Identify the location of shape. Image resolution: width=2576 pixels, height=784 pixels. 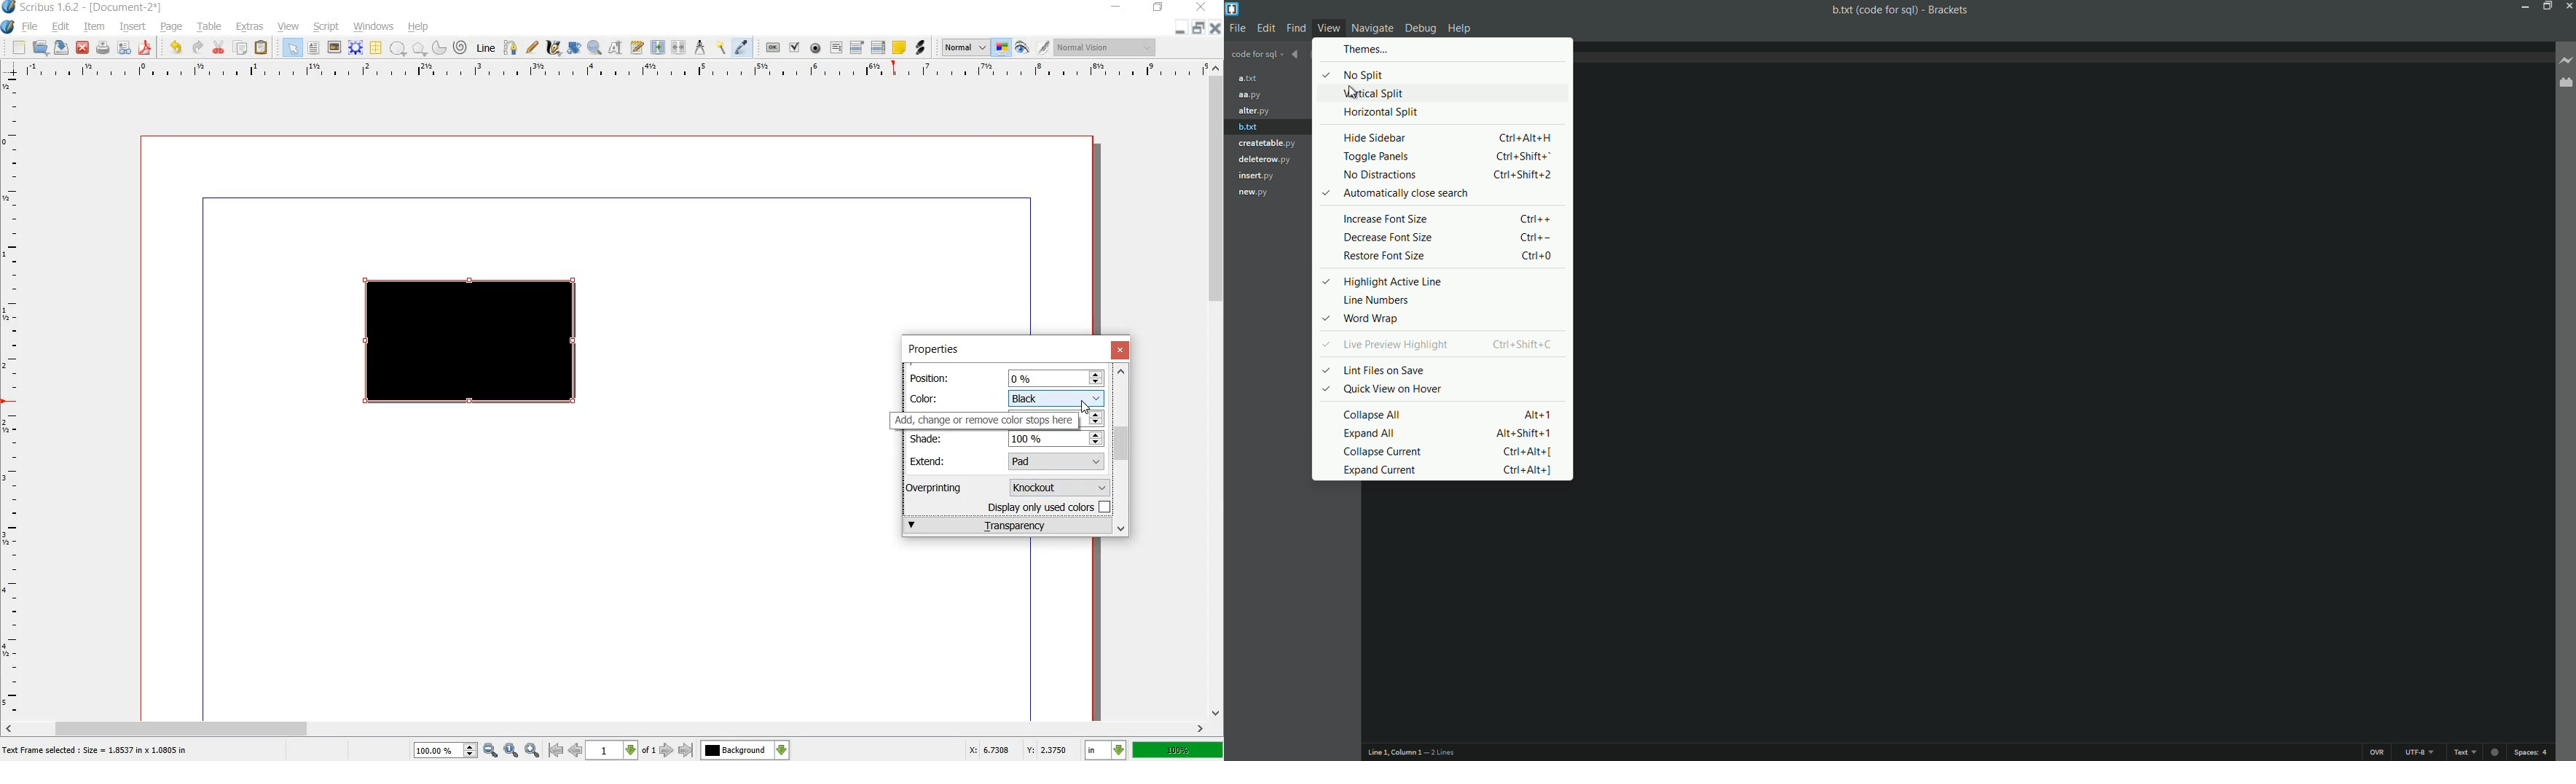
(398, 49).